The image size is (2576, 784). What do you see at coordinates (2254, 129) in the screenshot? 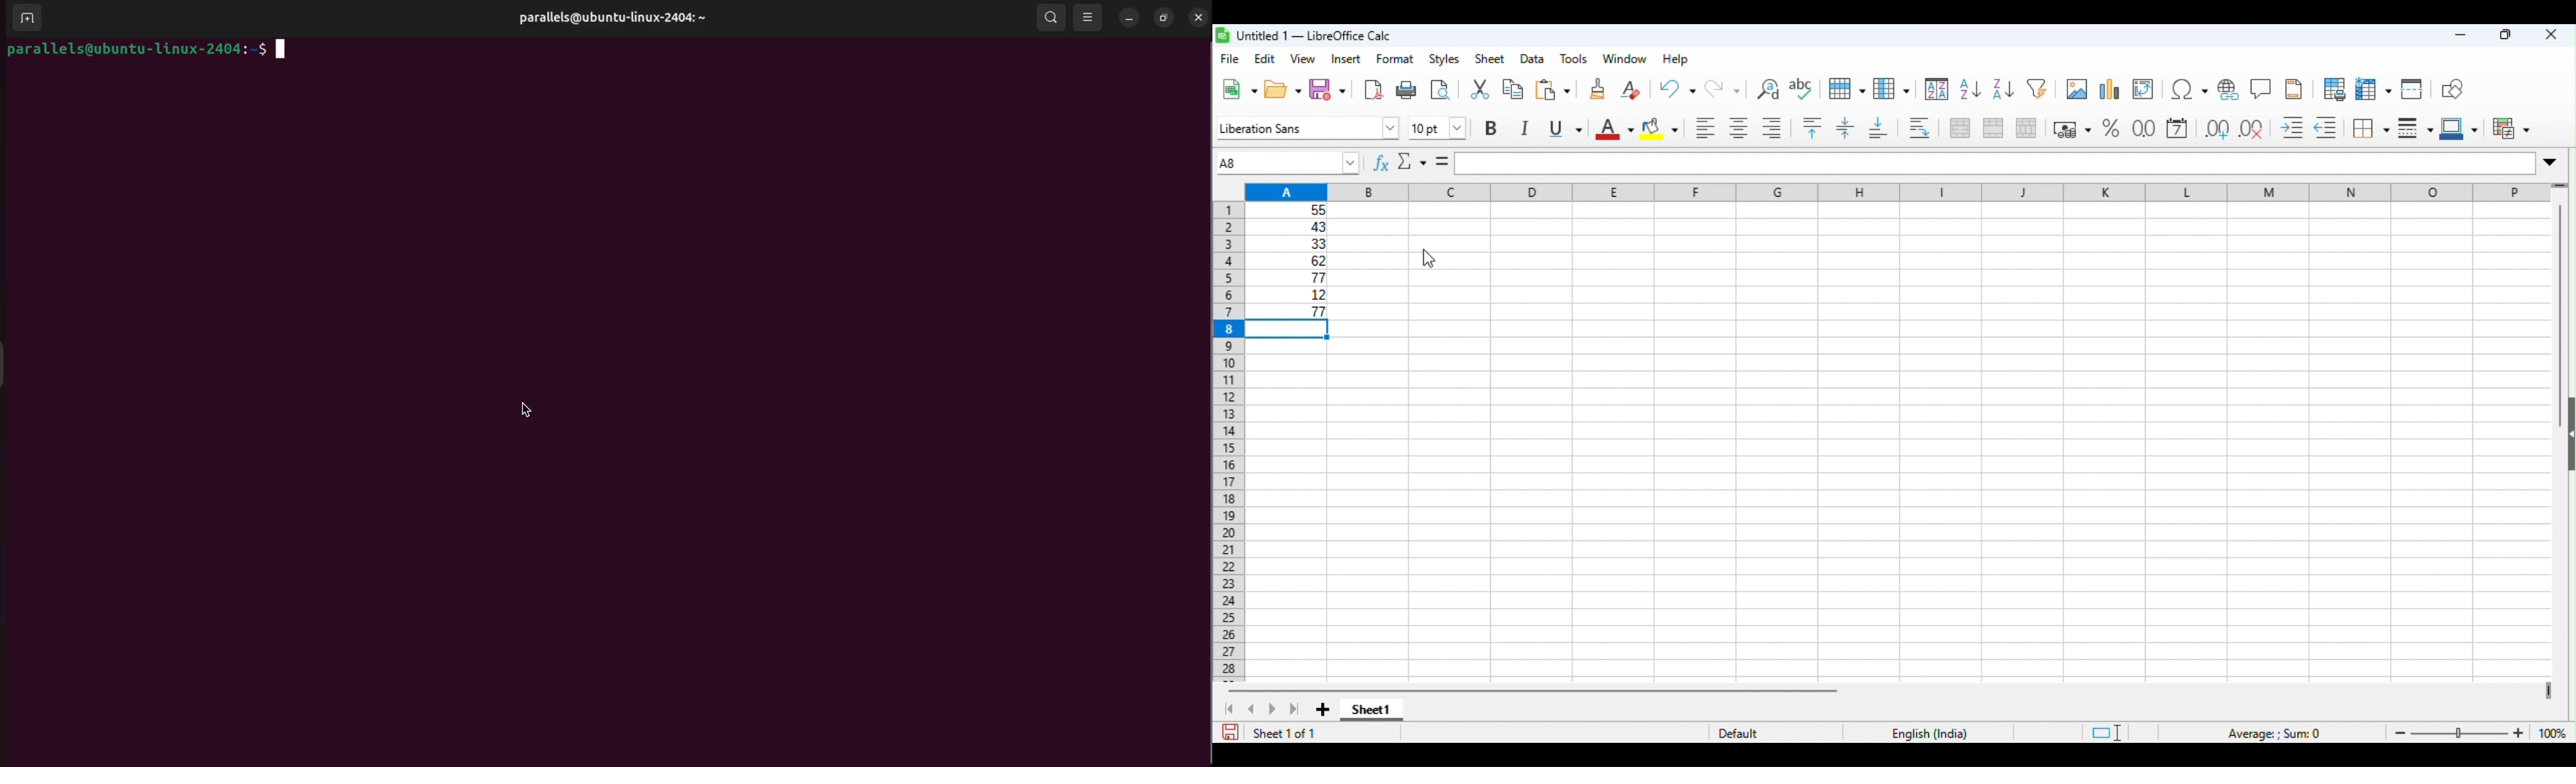
I see `delete decimal place` at bounding box center [2254, 129].